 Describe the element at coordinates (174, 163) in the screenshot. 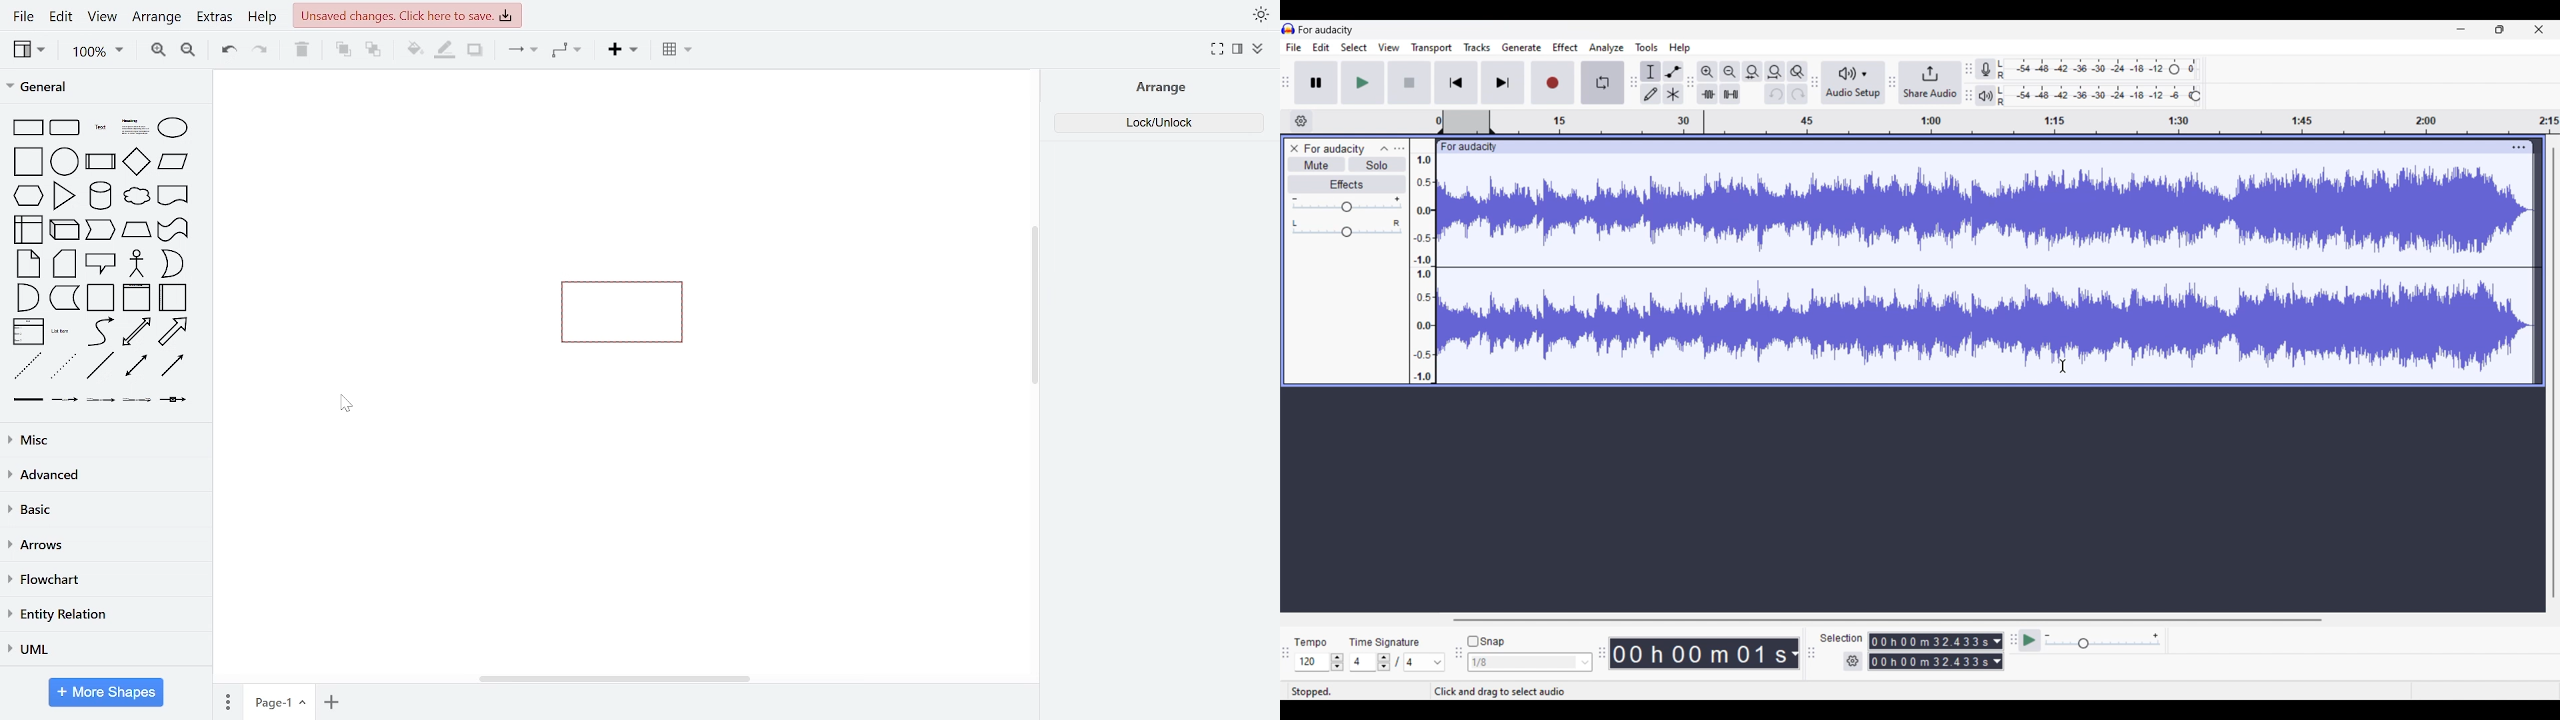

I see `parallelogram` at that location.